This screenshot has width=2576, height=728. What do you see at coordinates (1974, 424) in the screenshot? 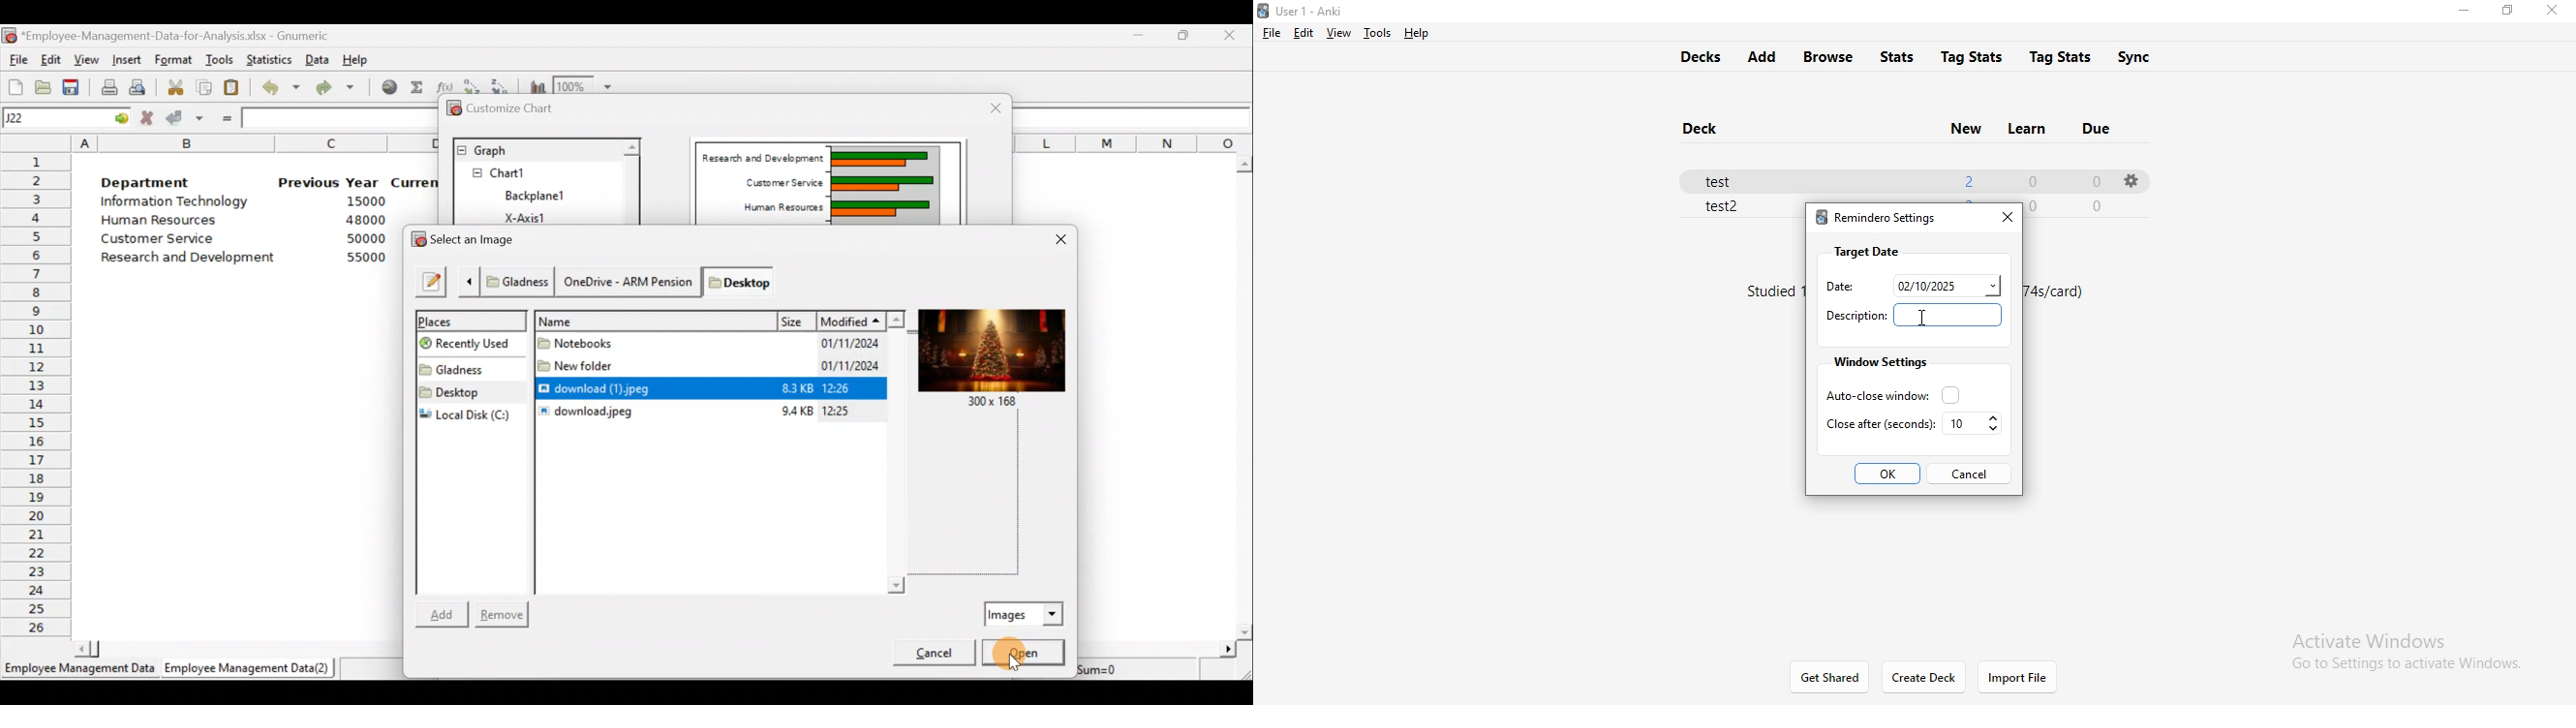
I see `10` at bounding box center [1974, 424].